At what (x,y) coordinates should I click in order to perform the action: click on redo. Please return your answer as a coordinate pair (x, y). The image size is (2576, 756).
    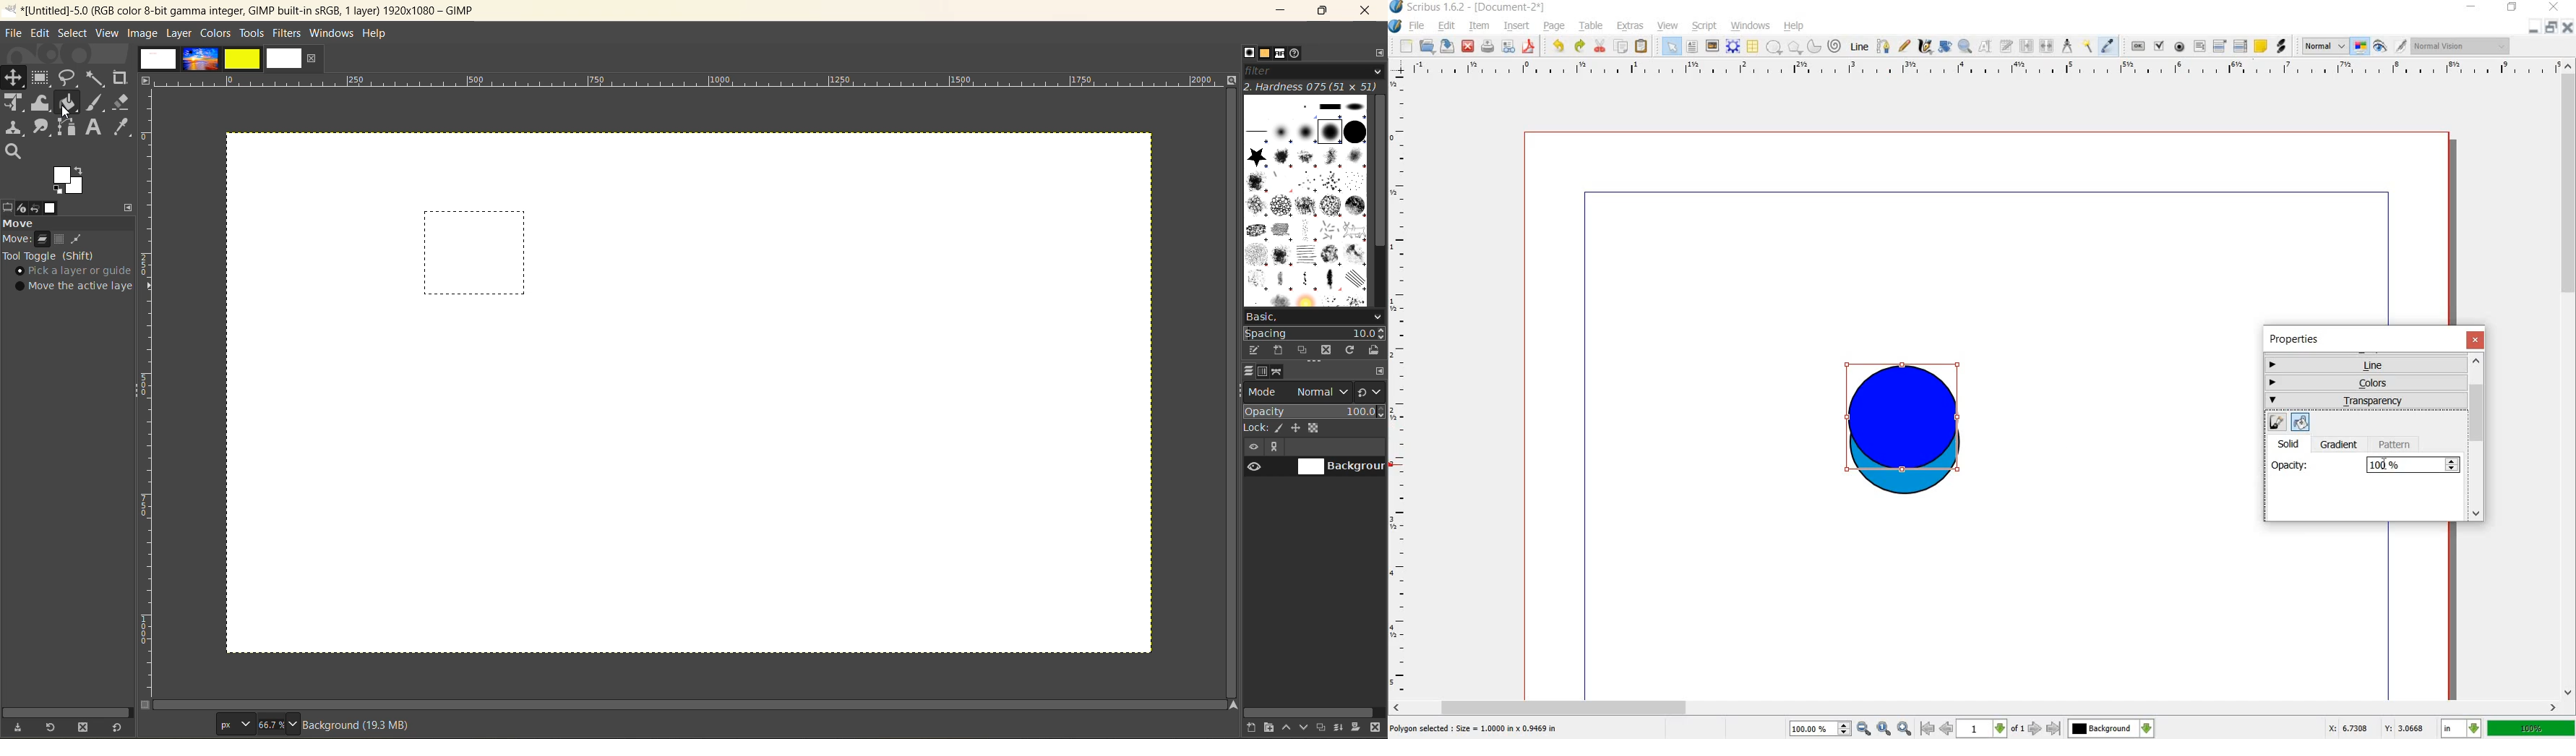
    Looking at the image, I should click on (1579, 47).